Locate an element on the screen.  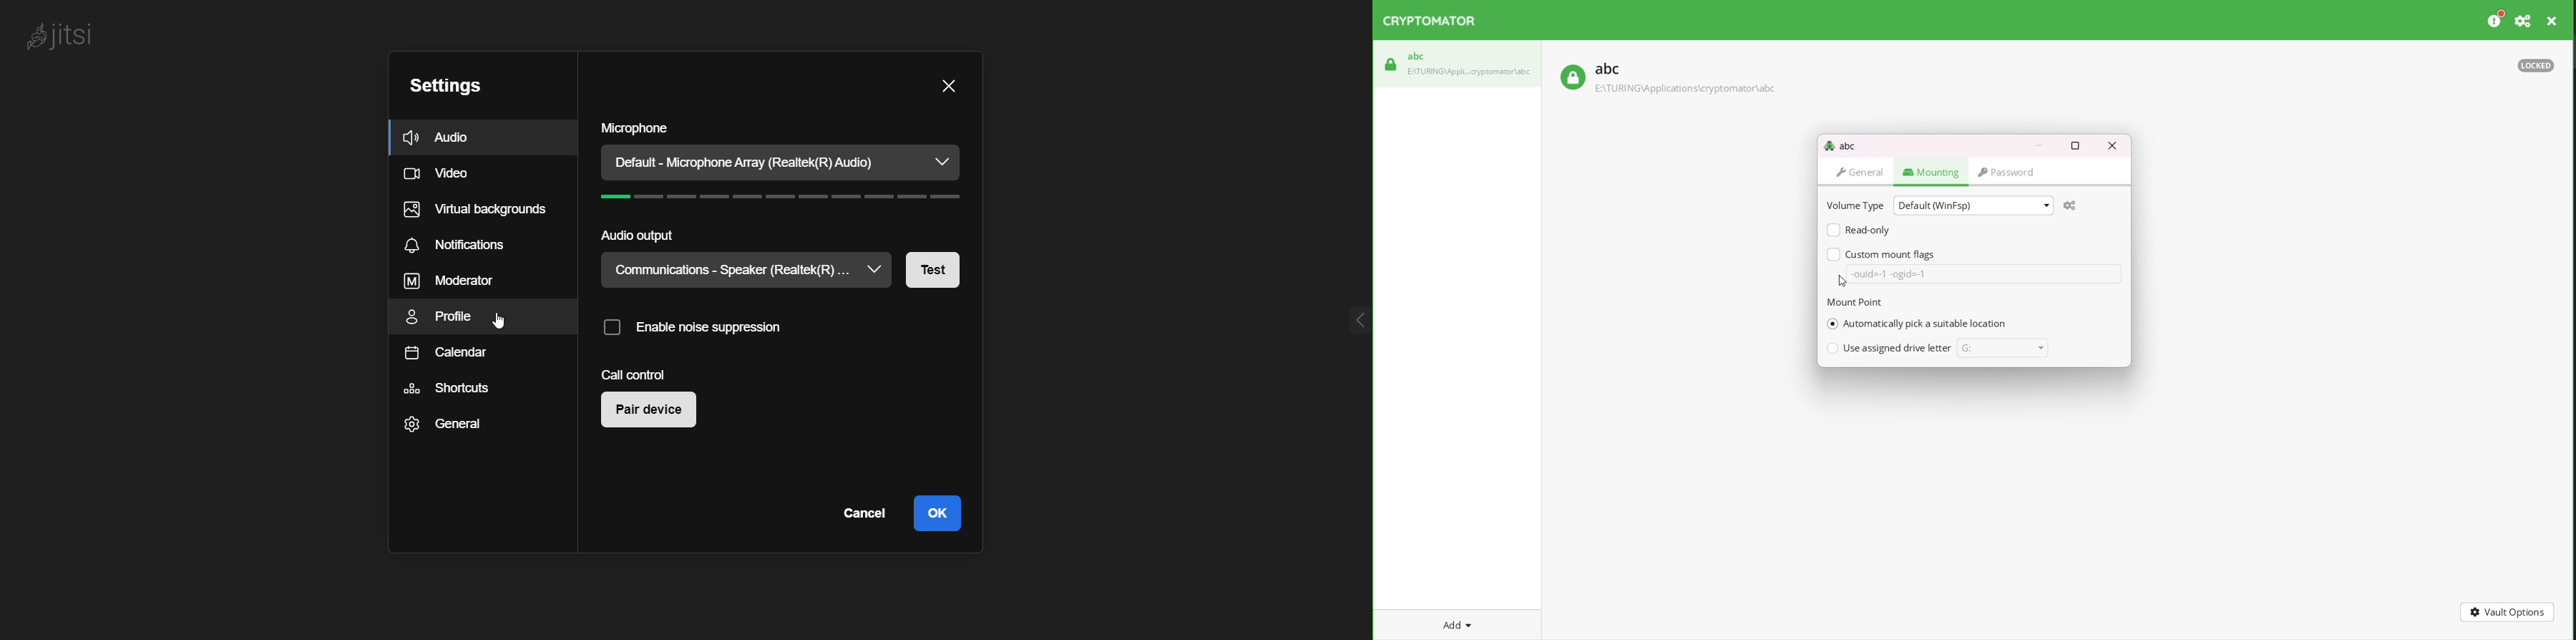
volume is located at coordinates (789, 198).